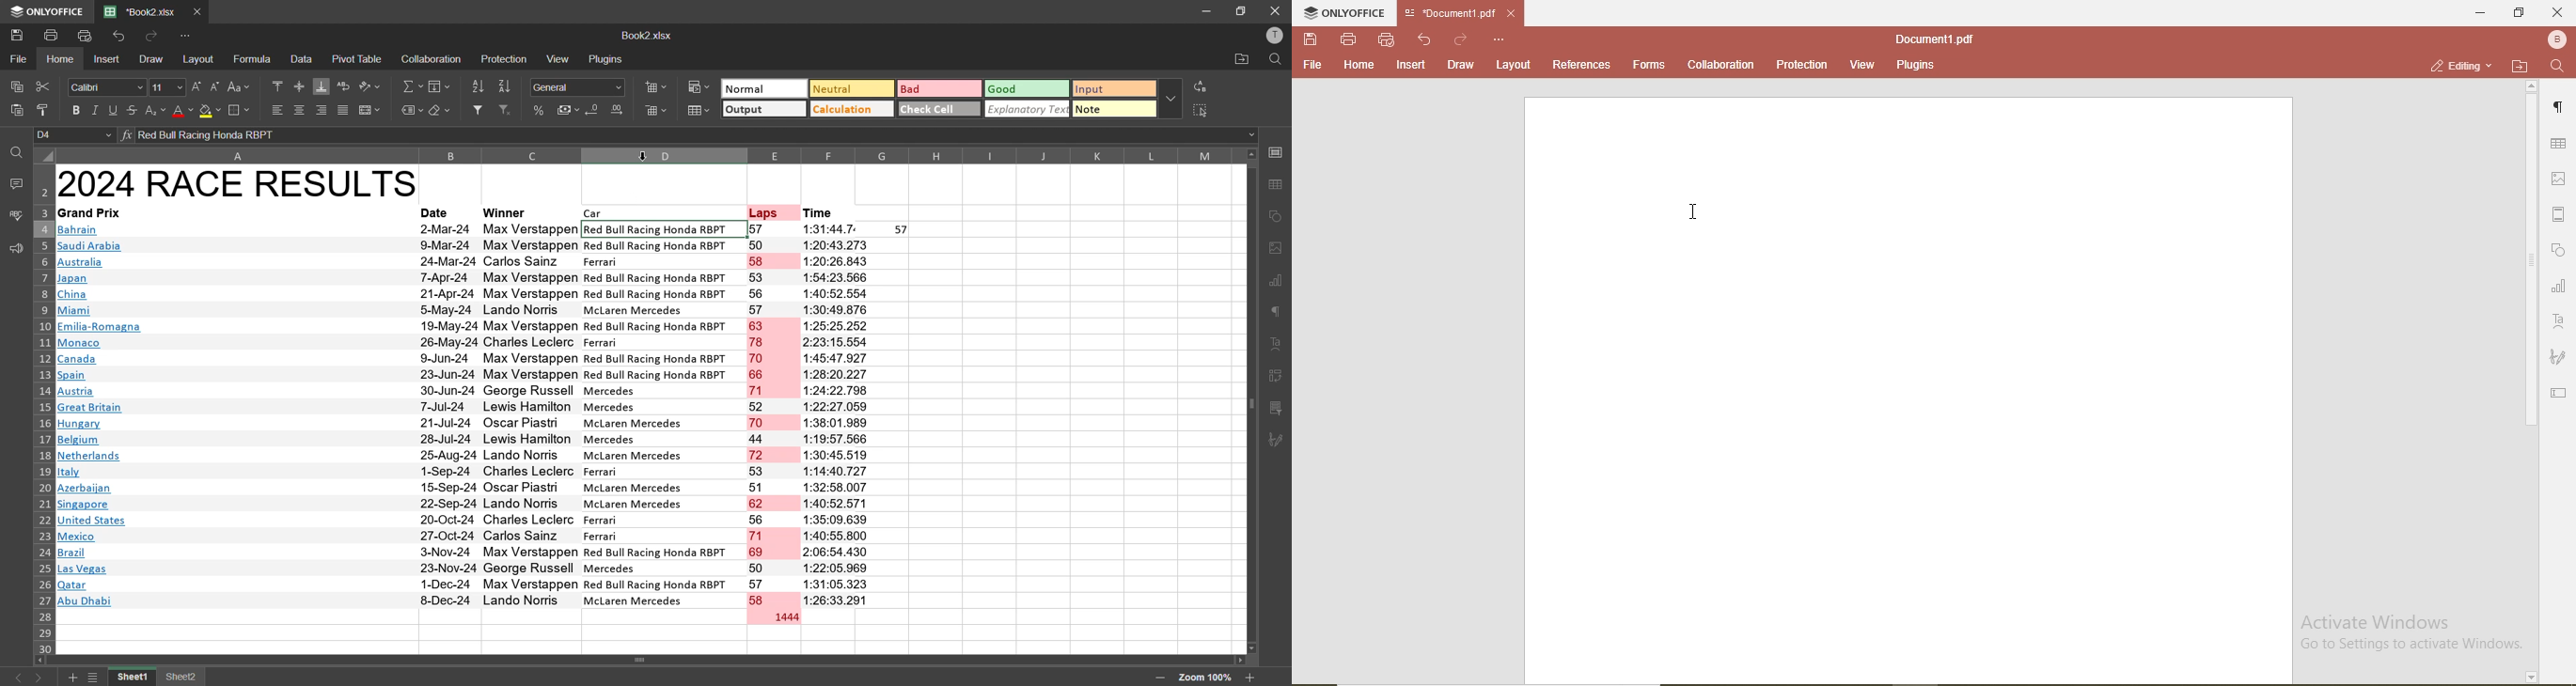 The height and width of the screenshot is (700, 2576). Describe the element at coordinates (447, 415) in the screenshot. I see `date` at that location.